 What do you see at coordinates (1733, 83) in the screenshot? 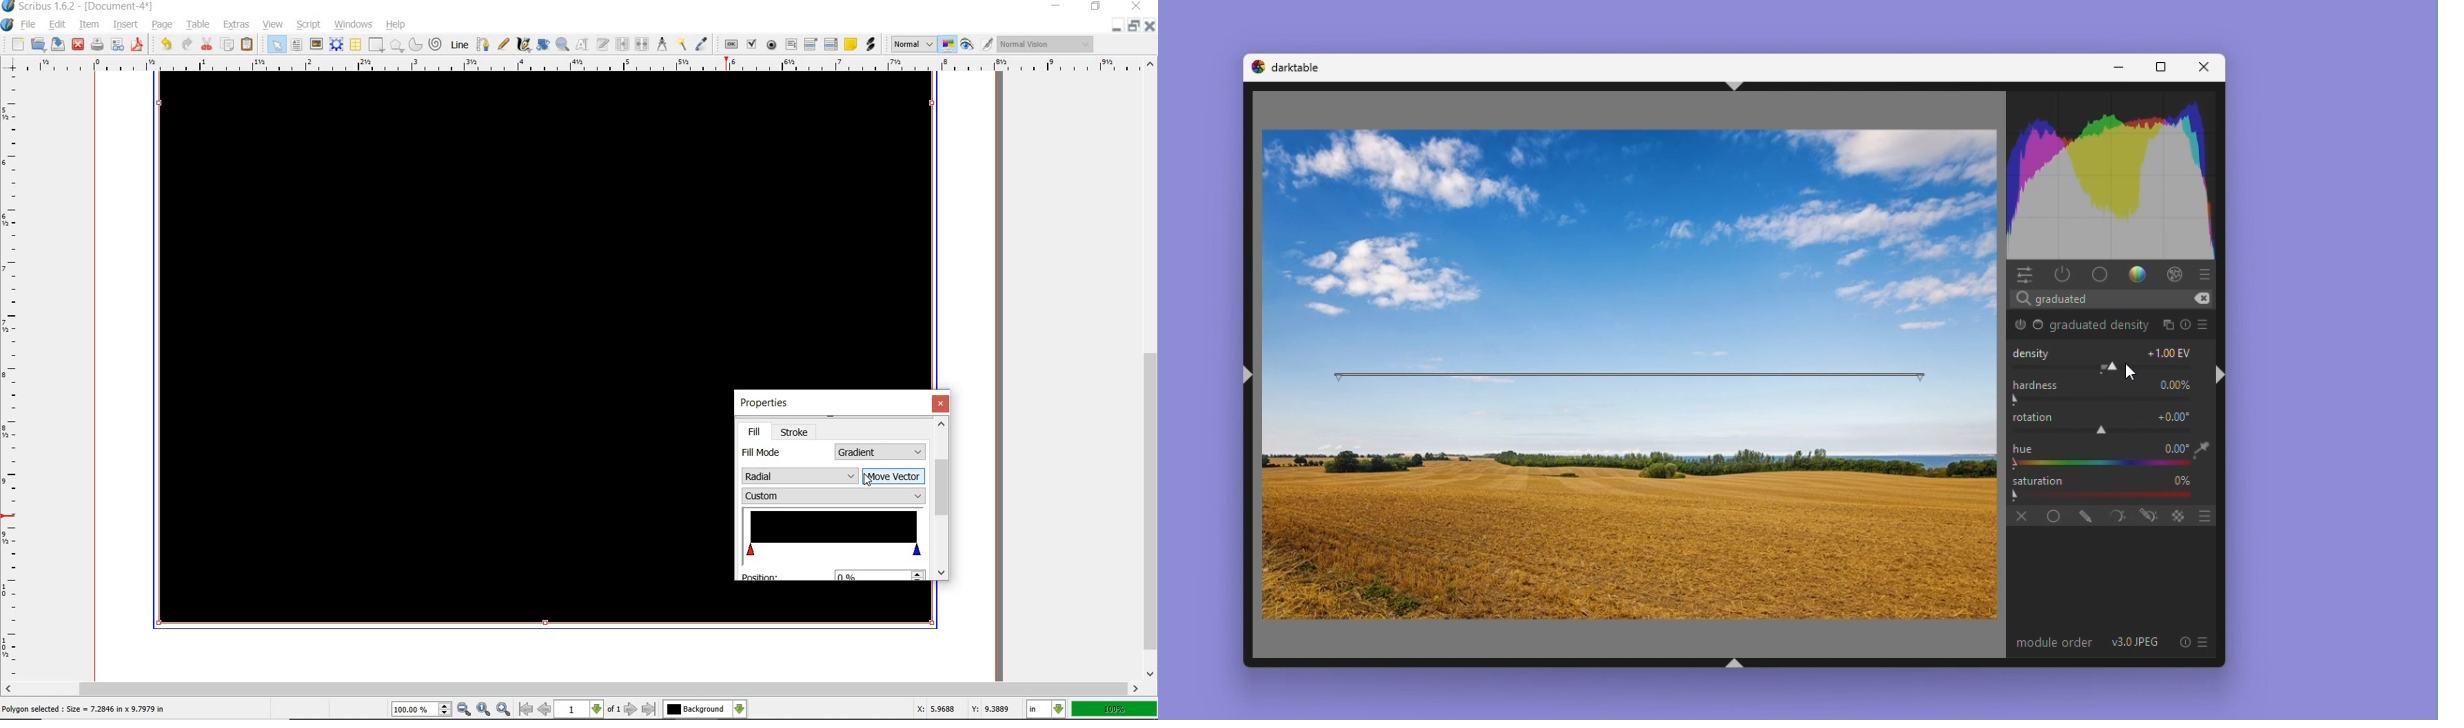
I see `shift+ctrl+t` at bounding box center [1733, 83].